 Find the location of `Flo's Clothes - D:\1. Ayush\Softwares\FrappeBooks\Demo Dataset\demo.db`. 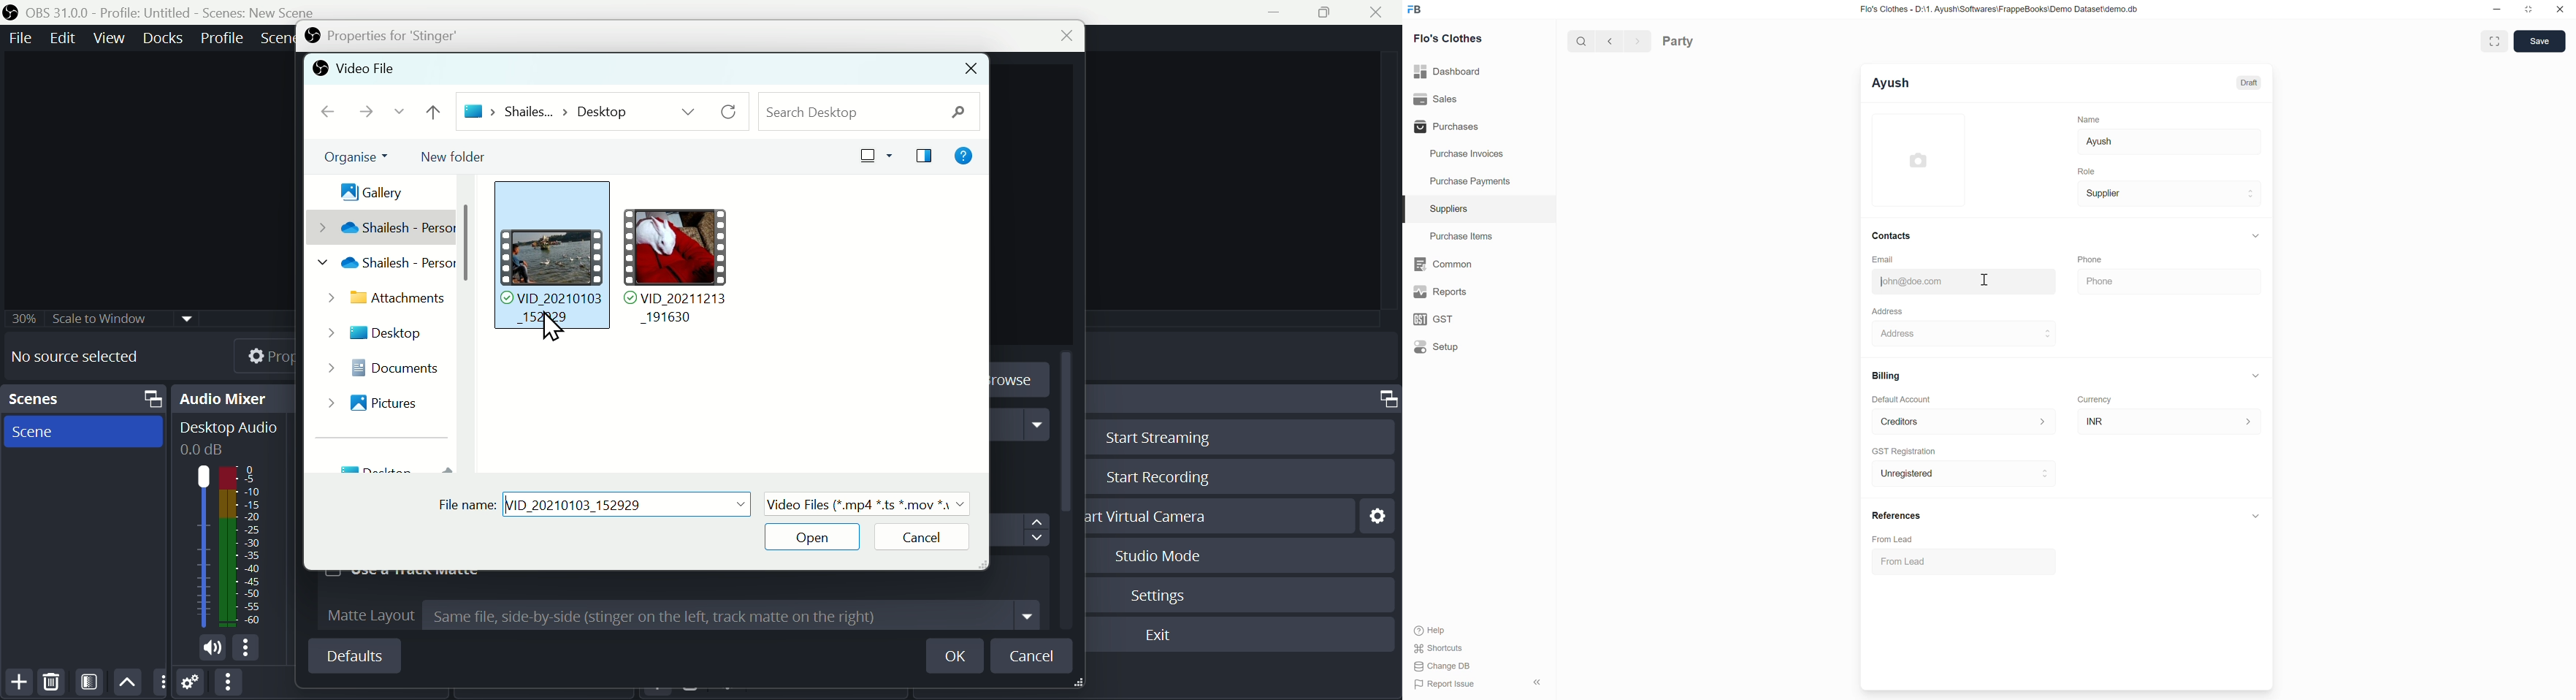

Flo's Clothes - D:\1. Ayush\Softwares\FrappeBooks\Demo Dataset\demo.db is located at coordinates (1999, 9).